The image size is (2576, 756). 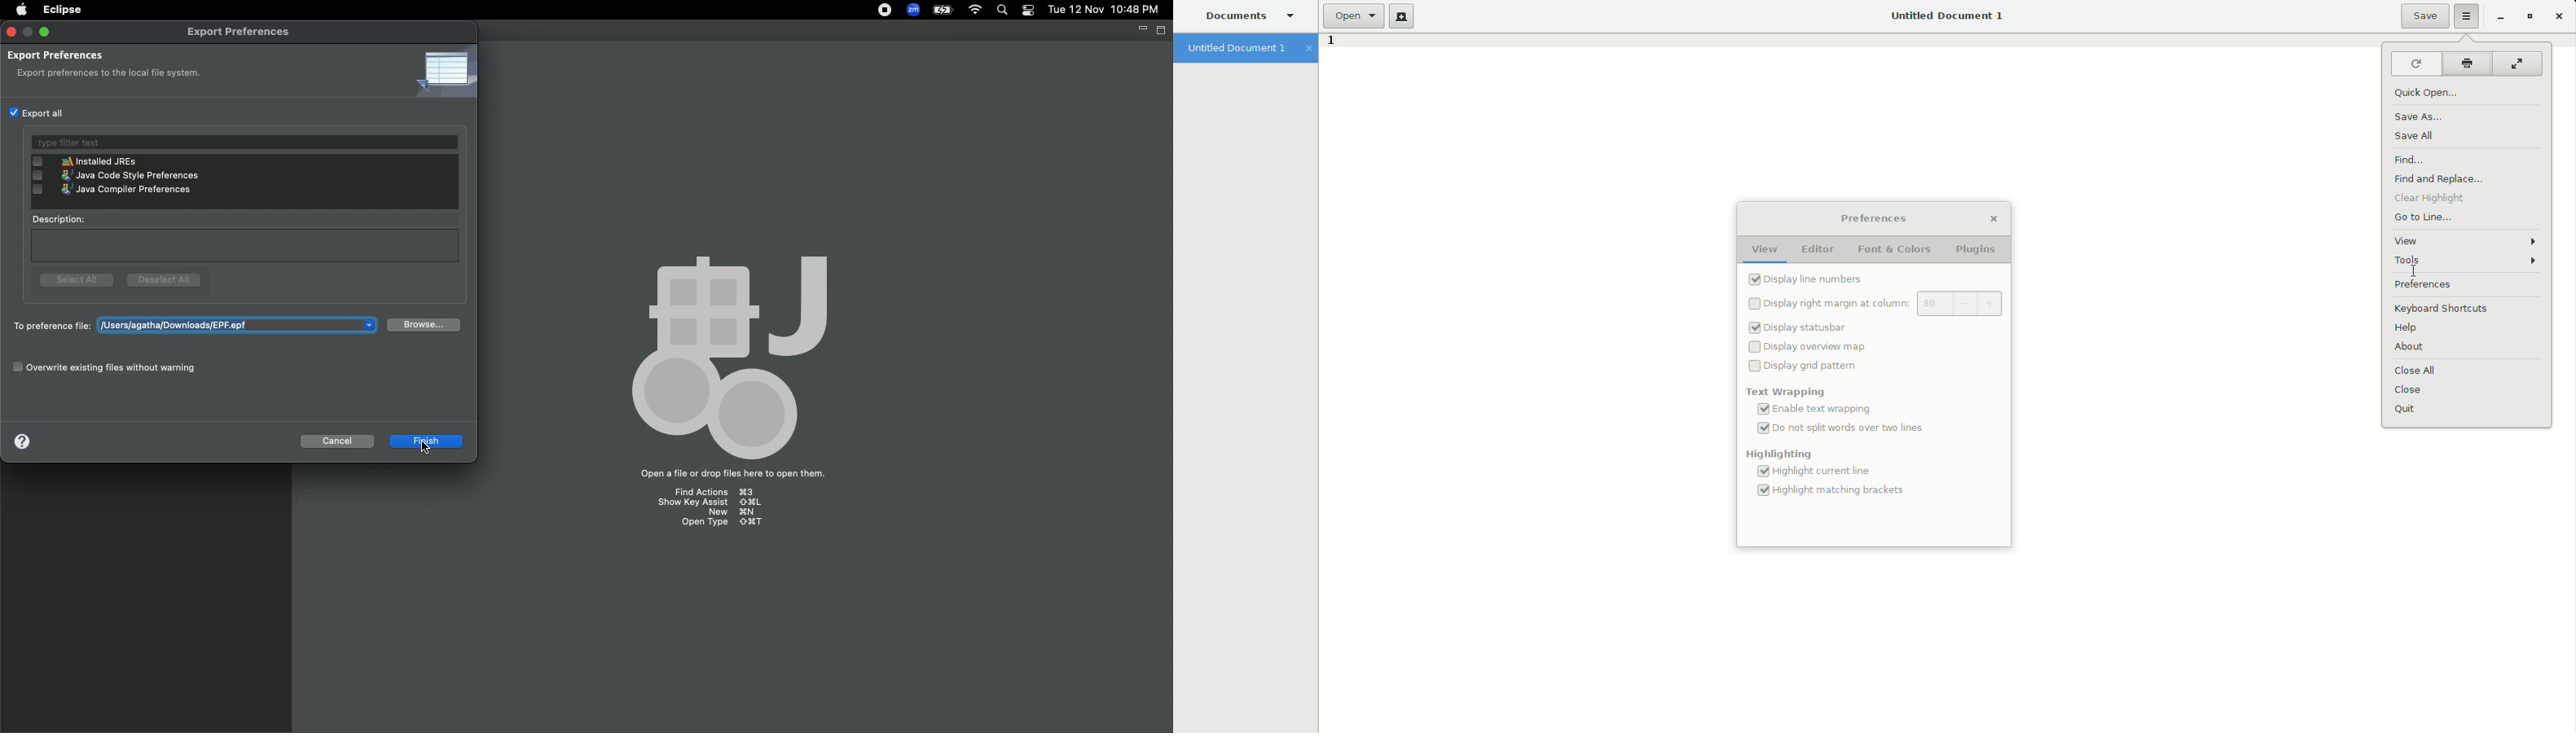 I want to click on +, so click(x=1984, y=302).